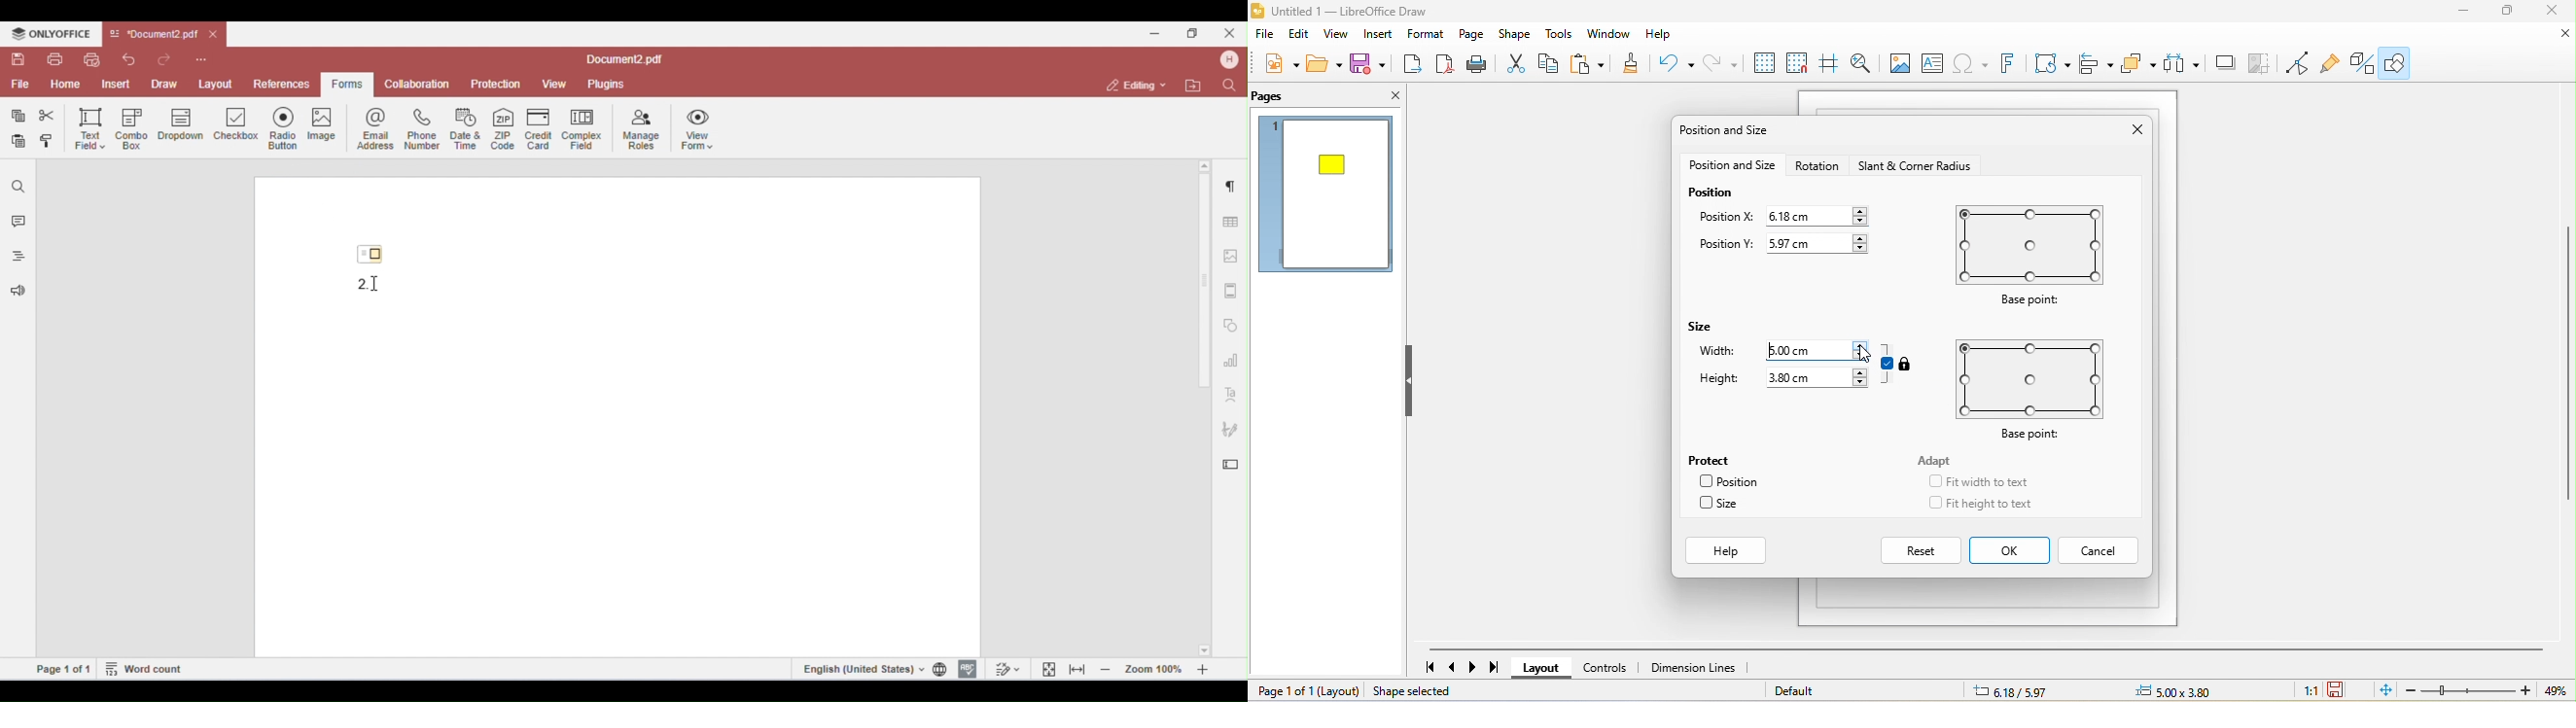 Image resolution: width=2576 pixels, height=728 pixels. What do you see at coordinates (1909, 363) in the screenshot?
I see `locked` at bounding box center [1909, 363].